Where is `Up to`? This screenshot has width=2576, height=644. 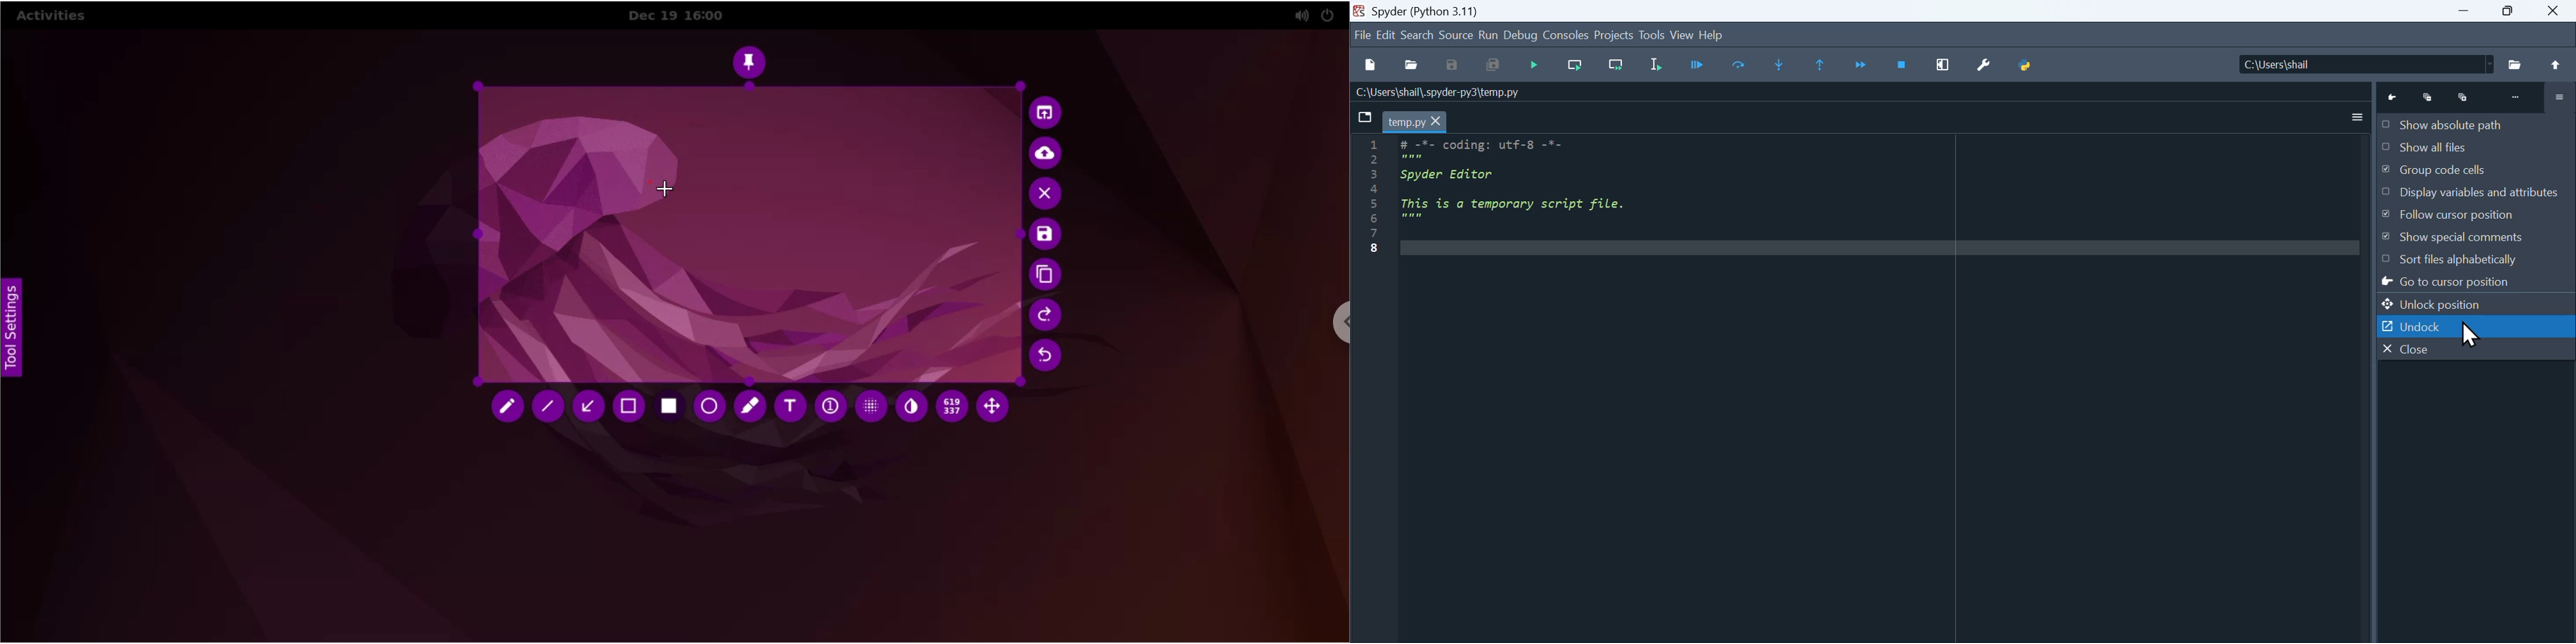
Up to is located at coordinates (2556, 64).